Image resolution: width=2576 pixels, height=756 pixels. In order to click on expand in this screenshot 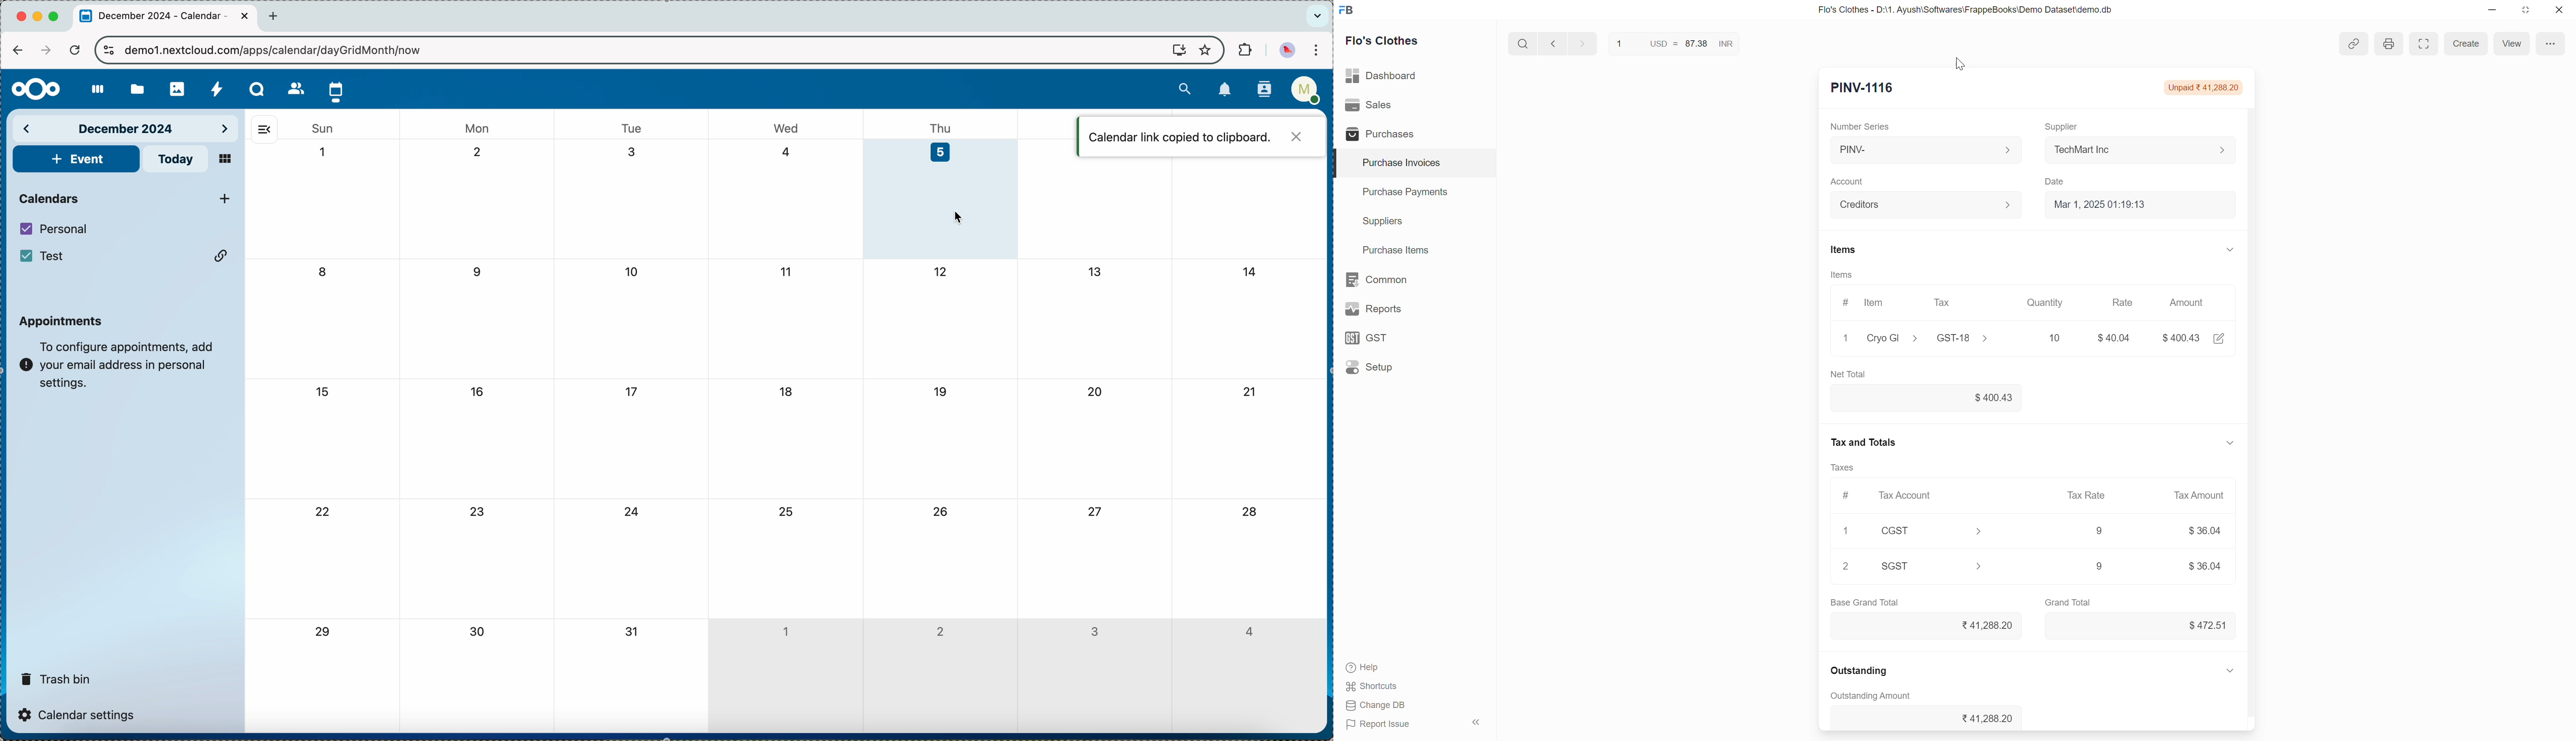, I will do `click(2232, 672)`.